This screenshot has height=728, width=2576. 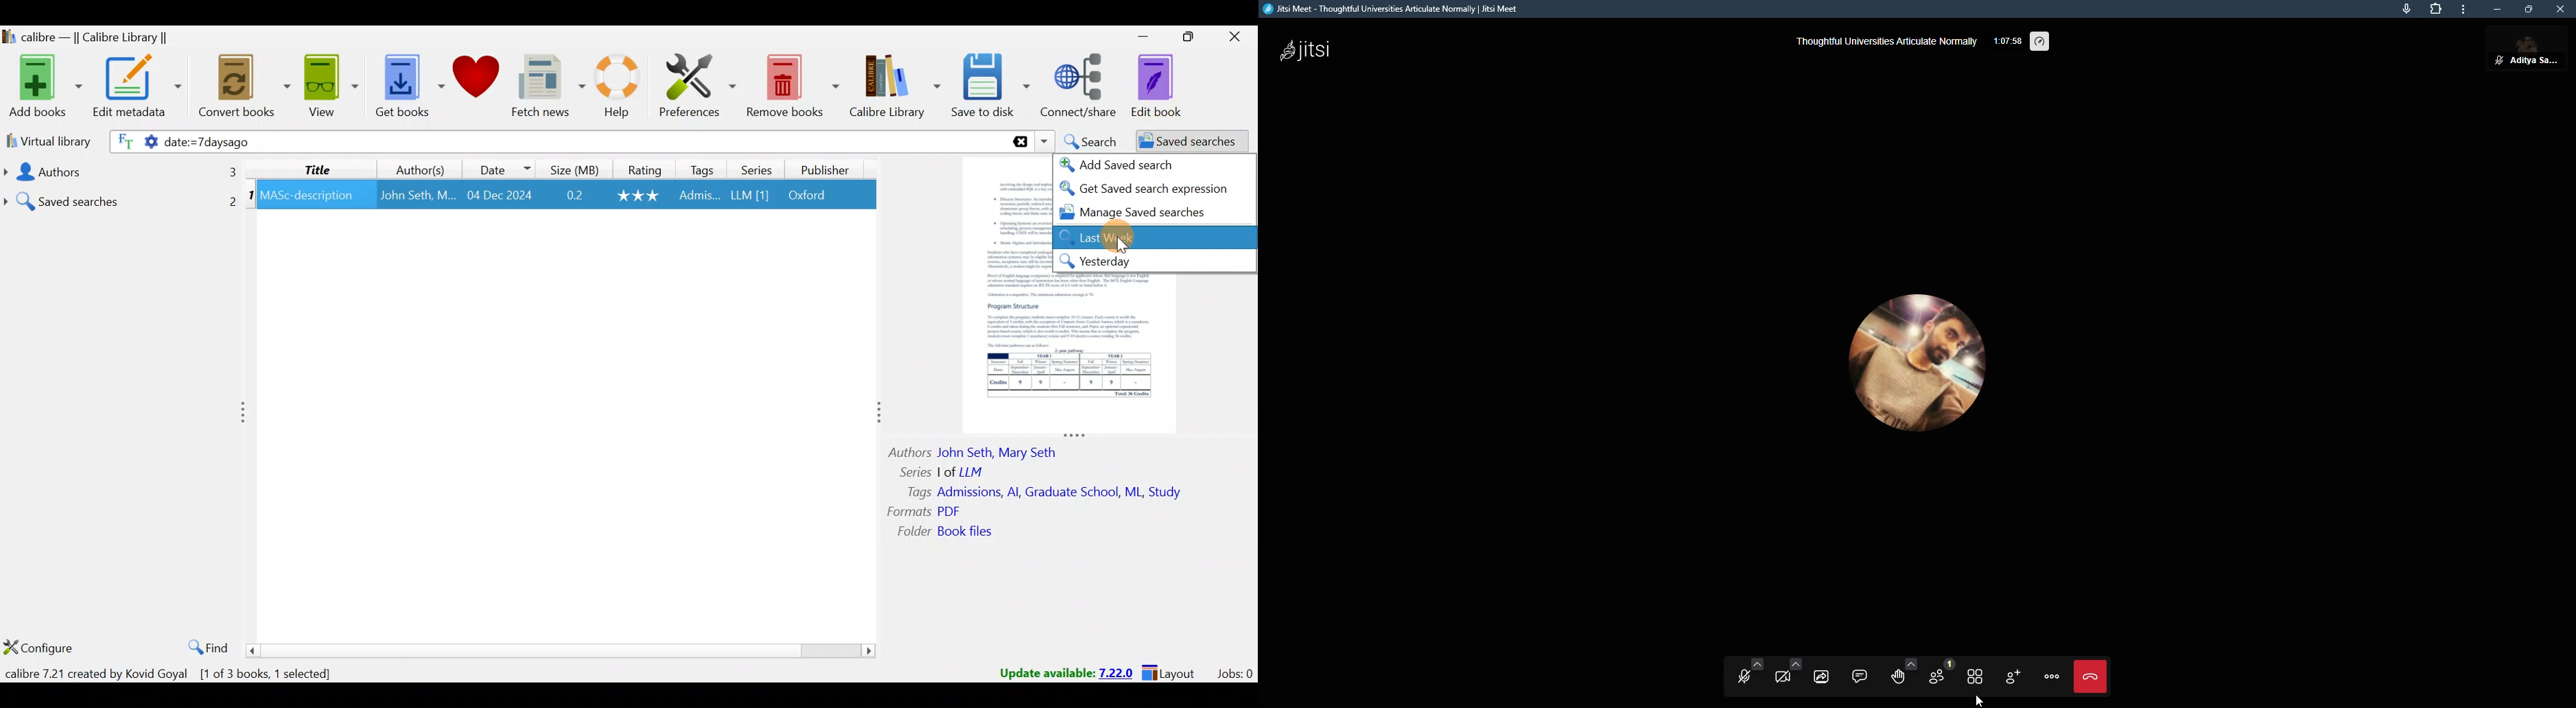 I want to click on Configure, so click(x=39, y=650).